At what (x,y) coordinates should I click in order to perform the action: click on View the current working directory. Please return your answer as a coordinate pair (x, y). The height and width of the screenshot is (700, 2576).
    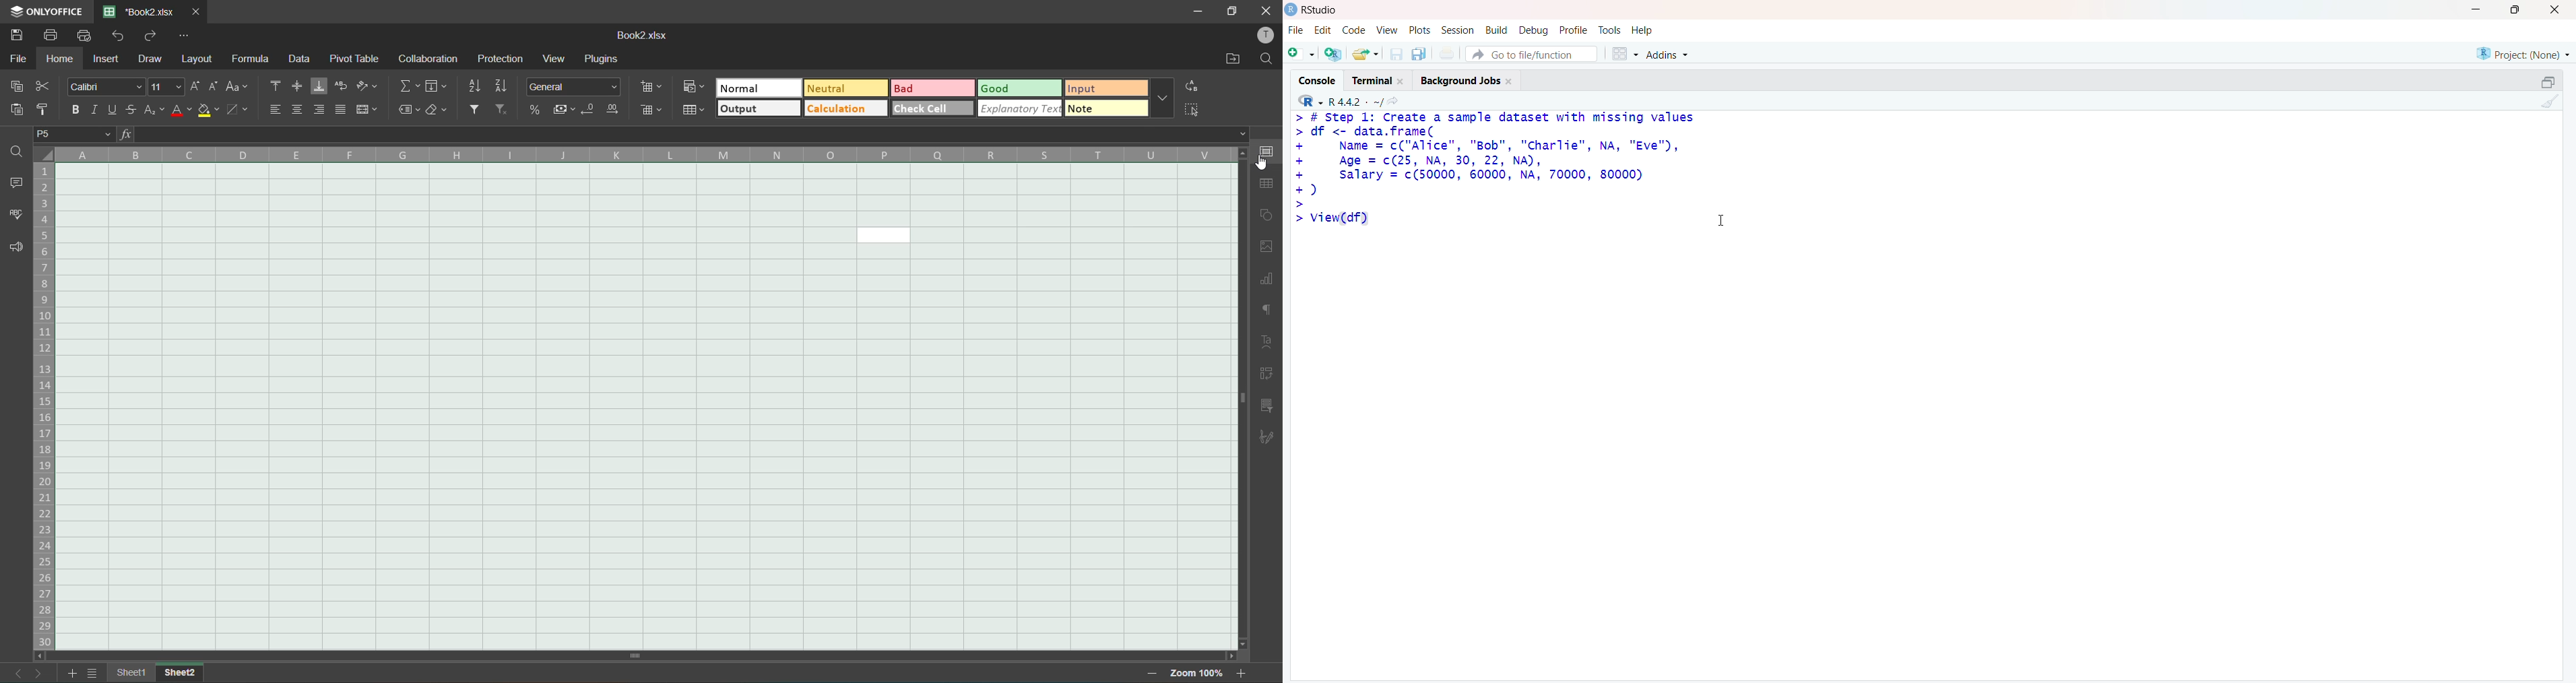
    Looking at the image, I should click on (1398, 102).